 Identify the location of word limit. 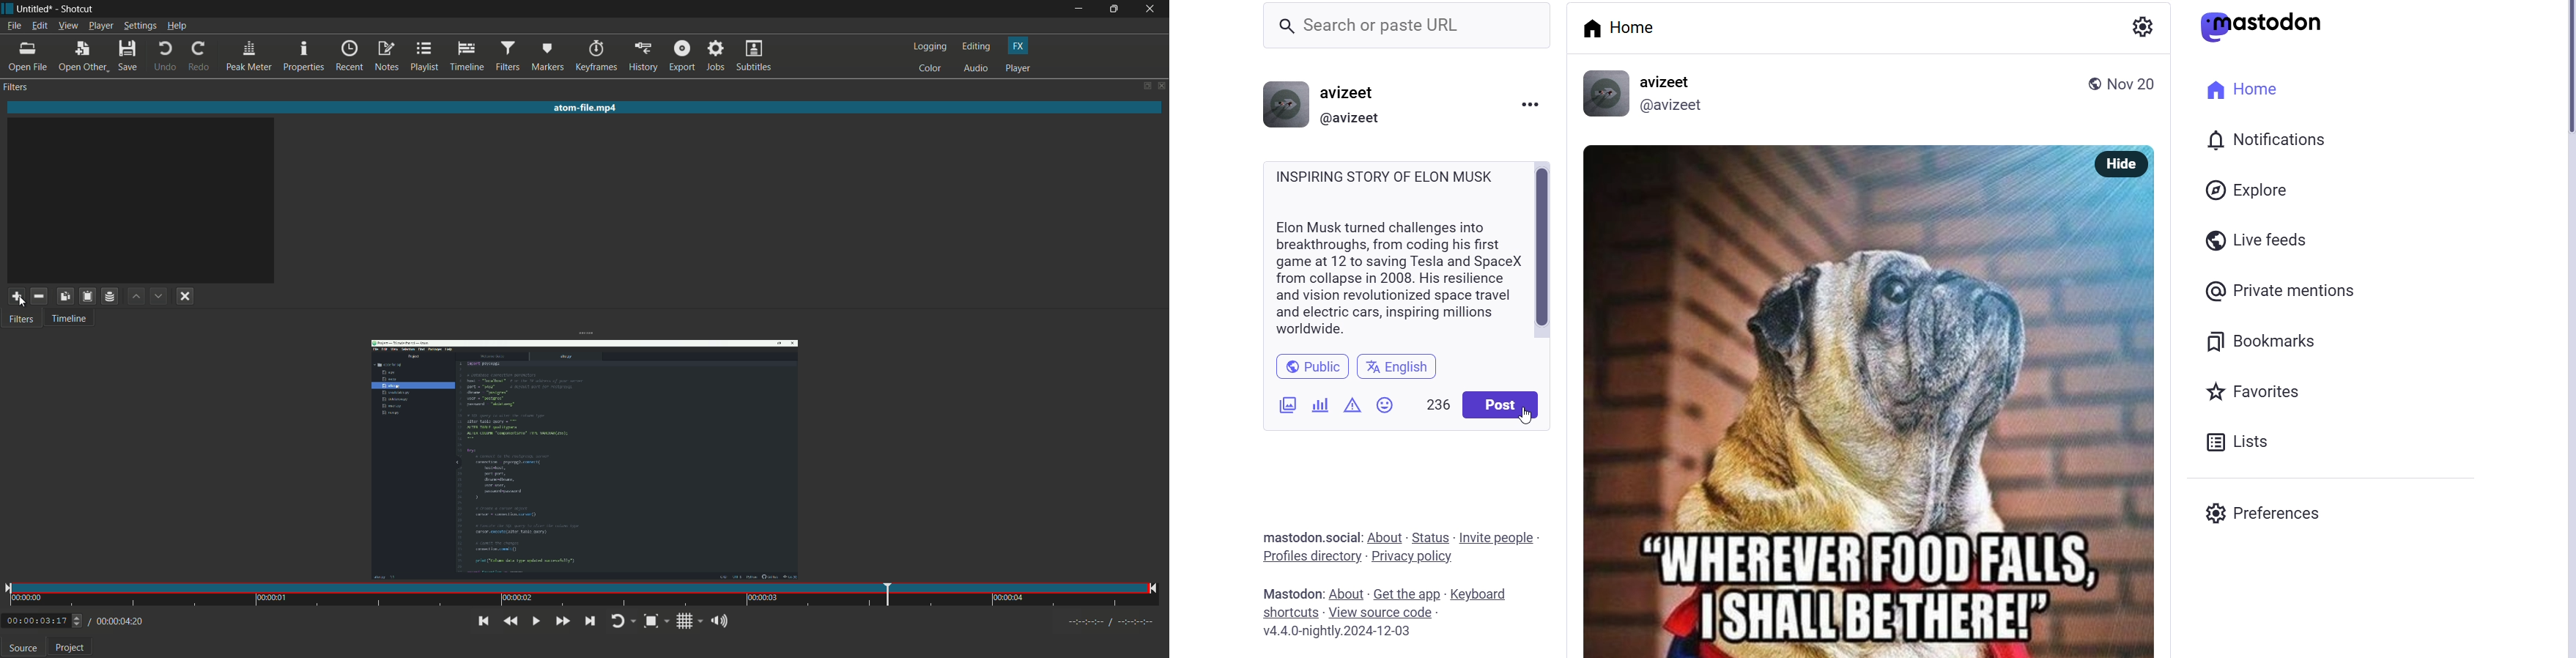
(1433, 402).